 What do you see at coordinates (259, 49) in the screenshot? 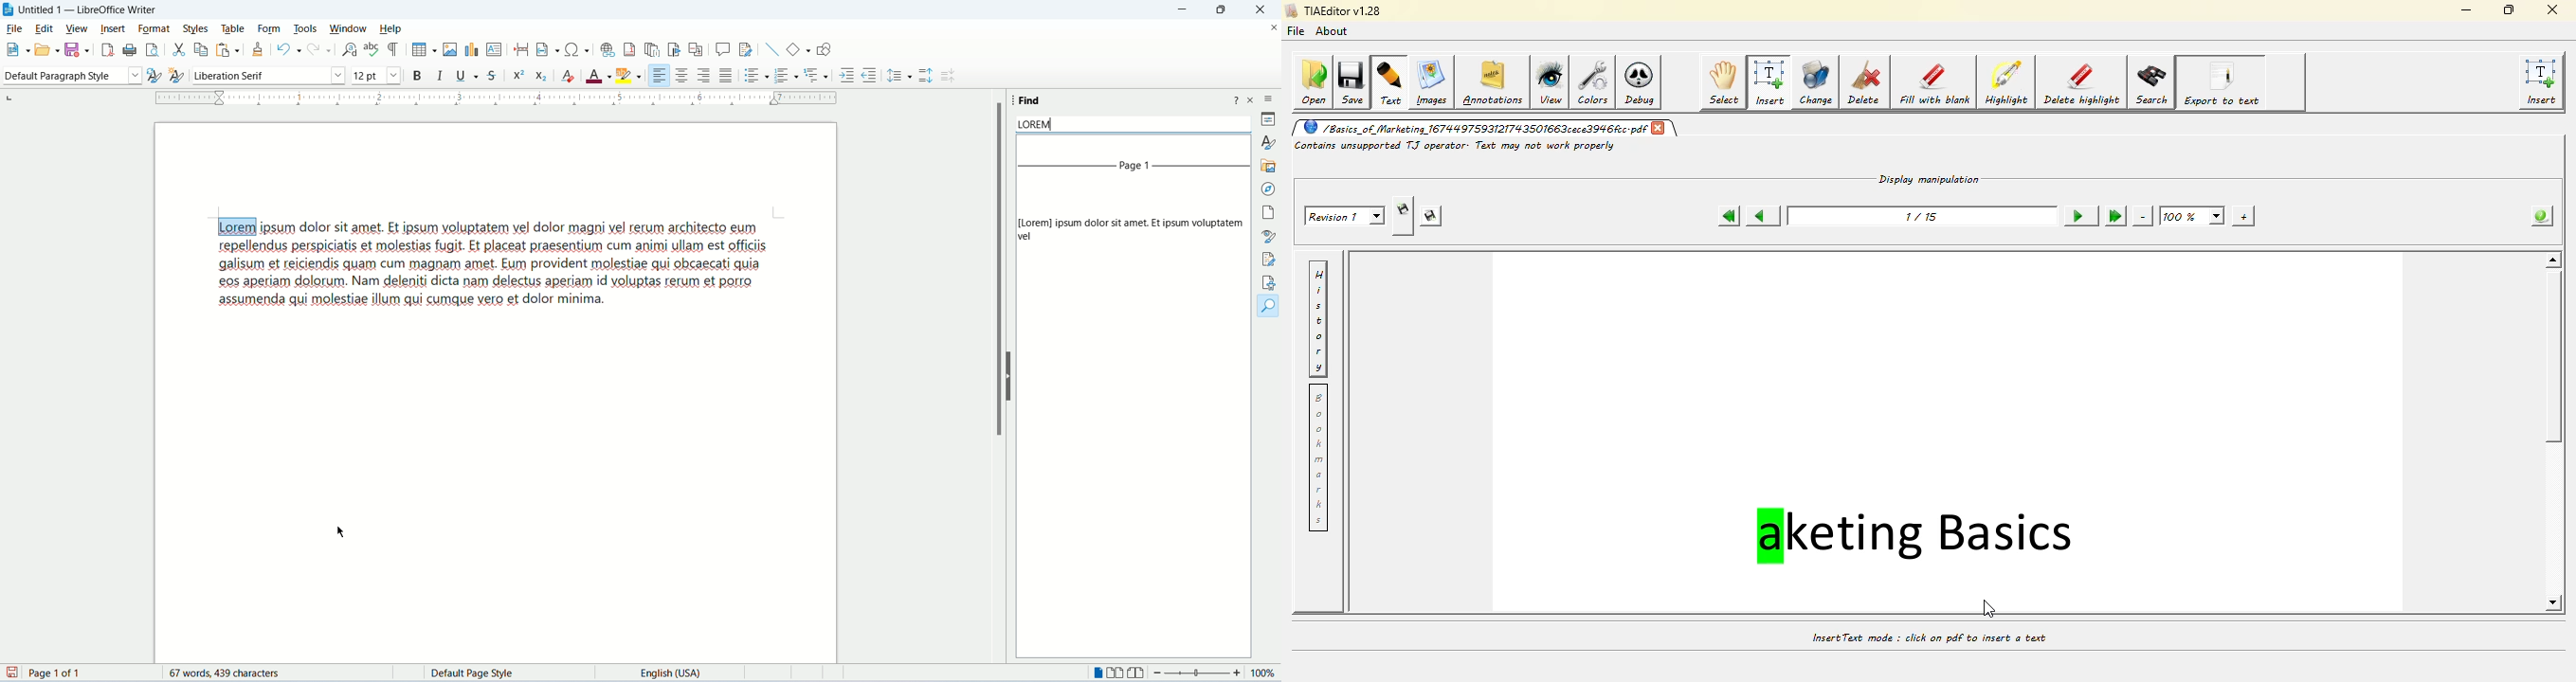
I see `clone formatting` at bounding box center [259, 49].